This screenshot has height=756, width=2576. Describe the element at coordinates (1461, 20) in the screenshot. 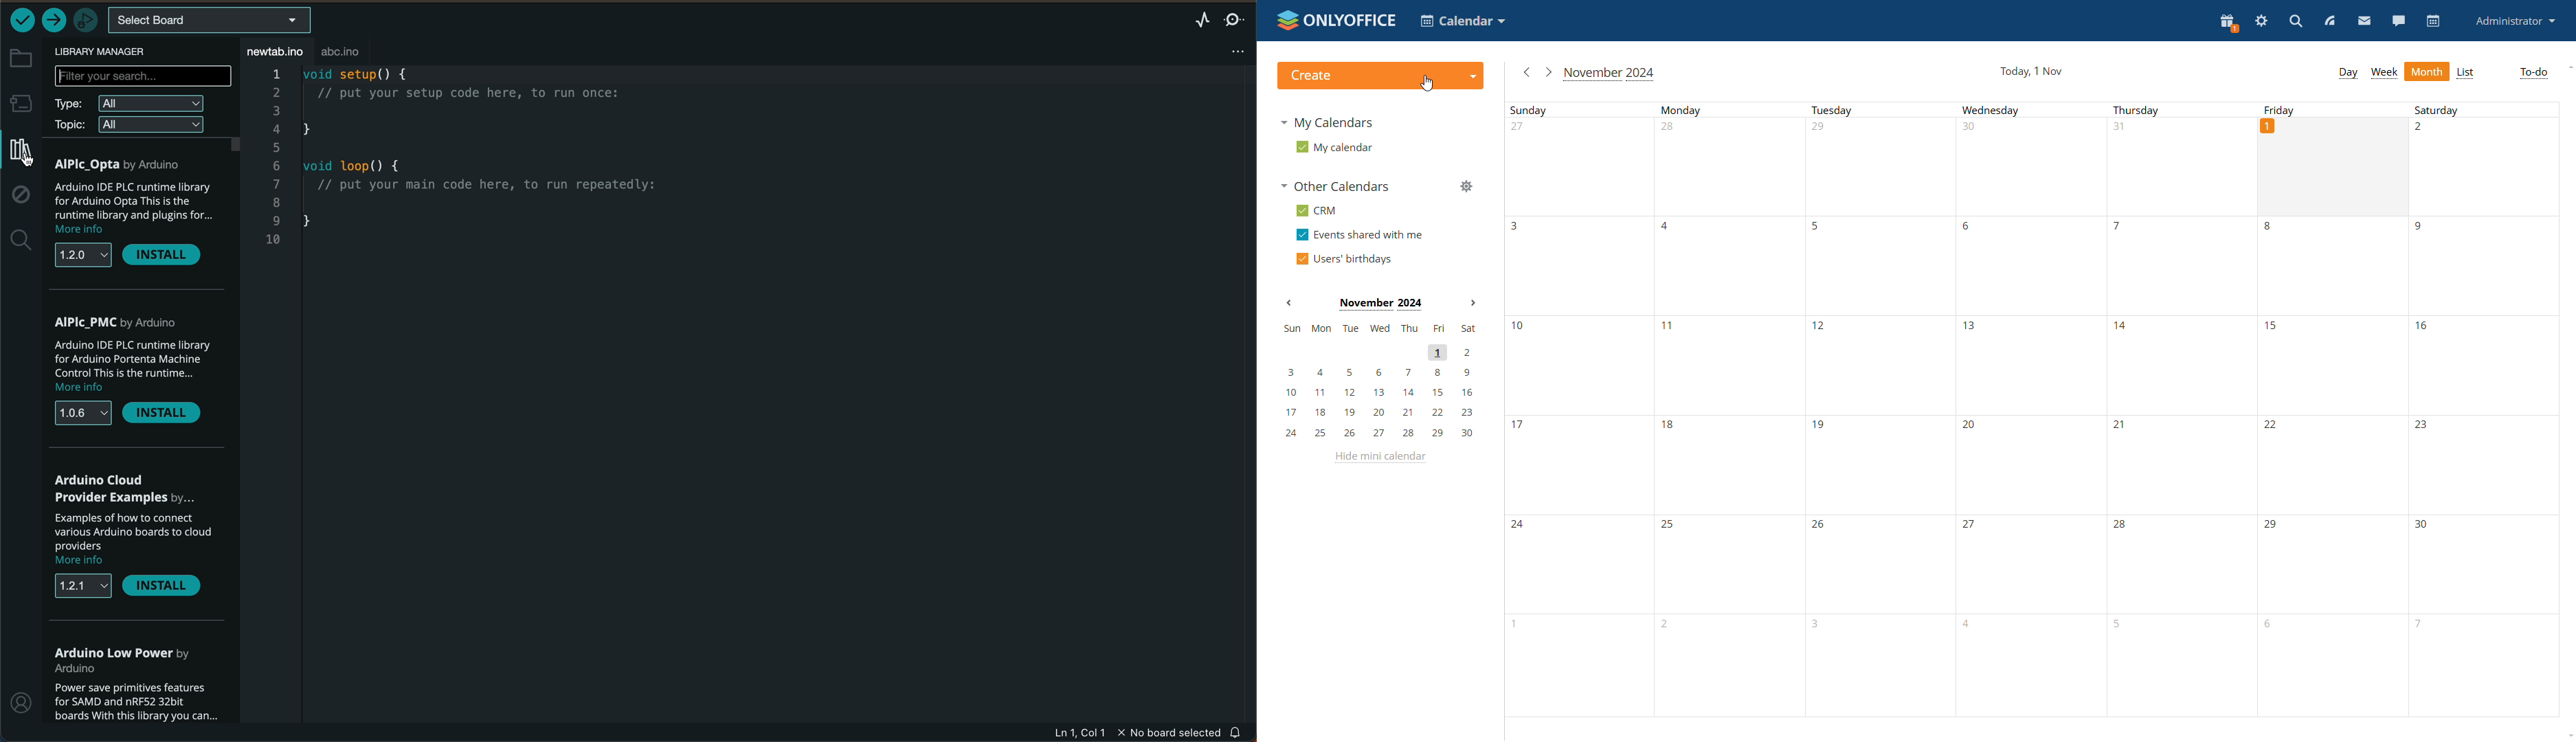

I see `select application` at that location.